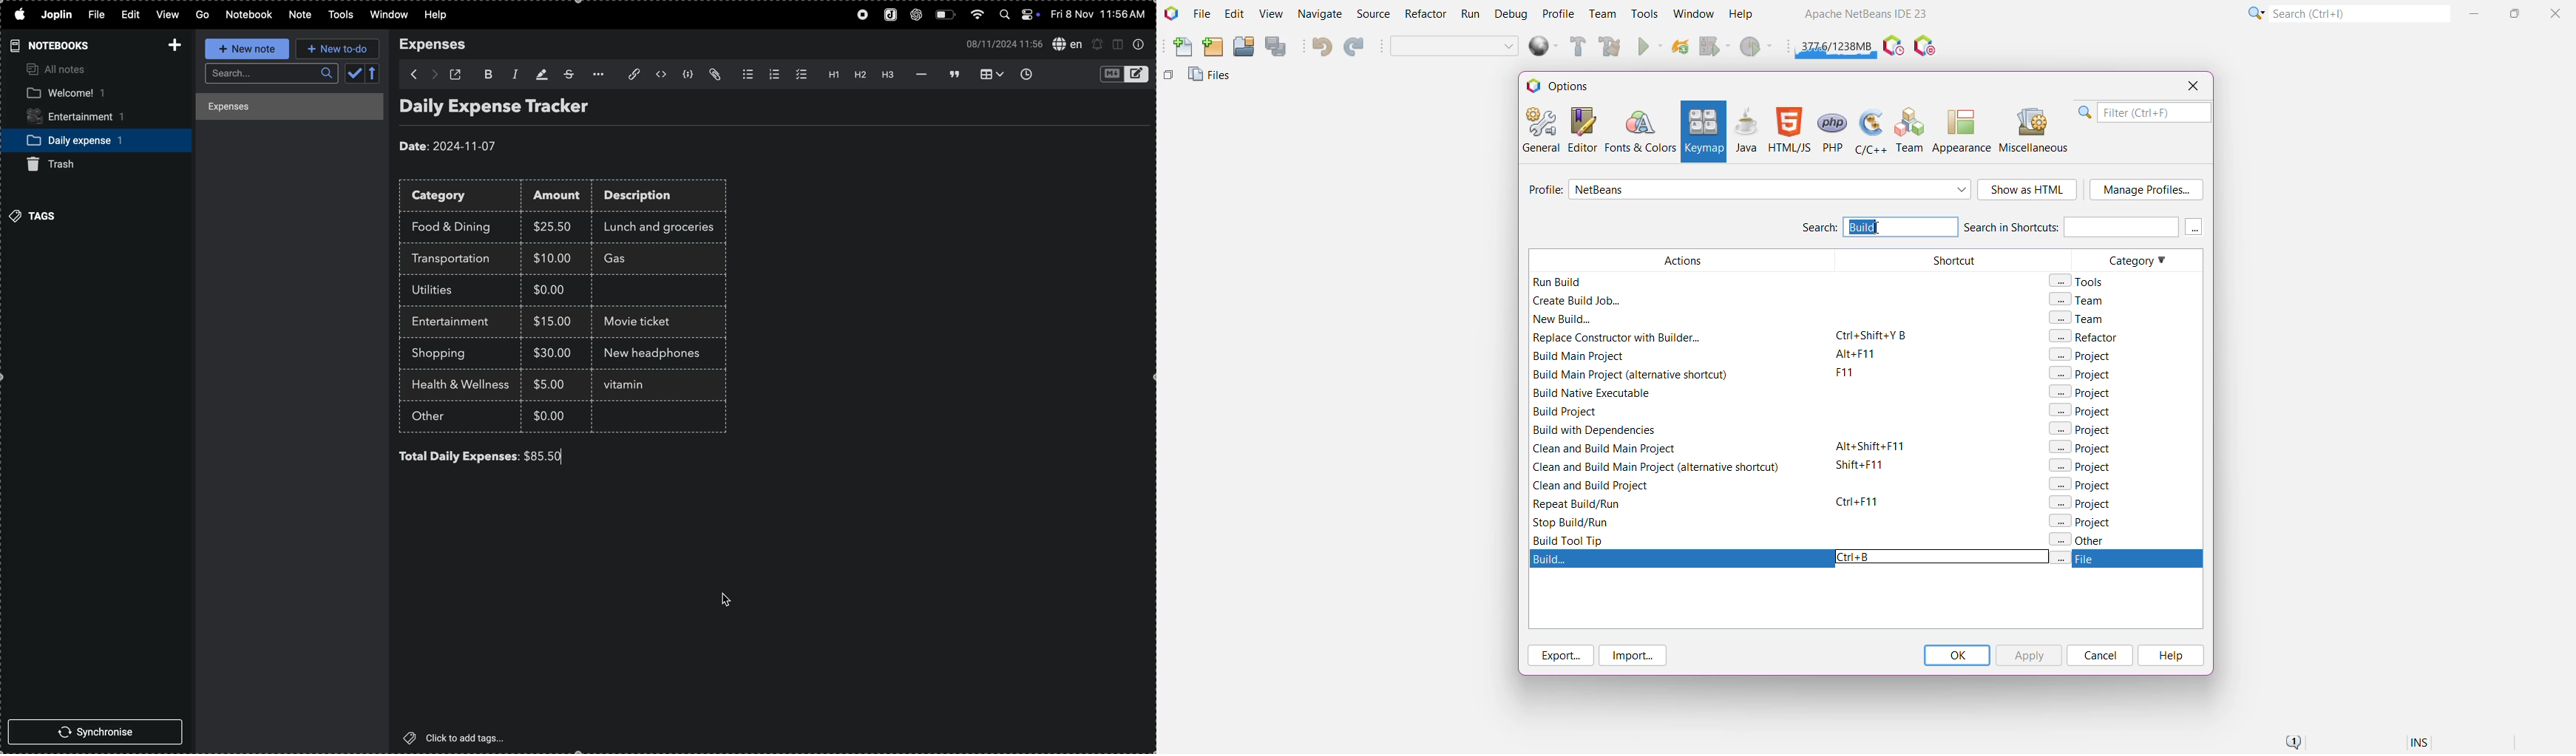  Describe the element at coordinates (859, 77) in the screenshot. I see `heading 2` at that location.